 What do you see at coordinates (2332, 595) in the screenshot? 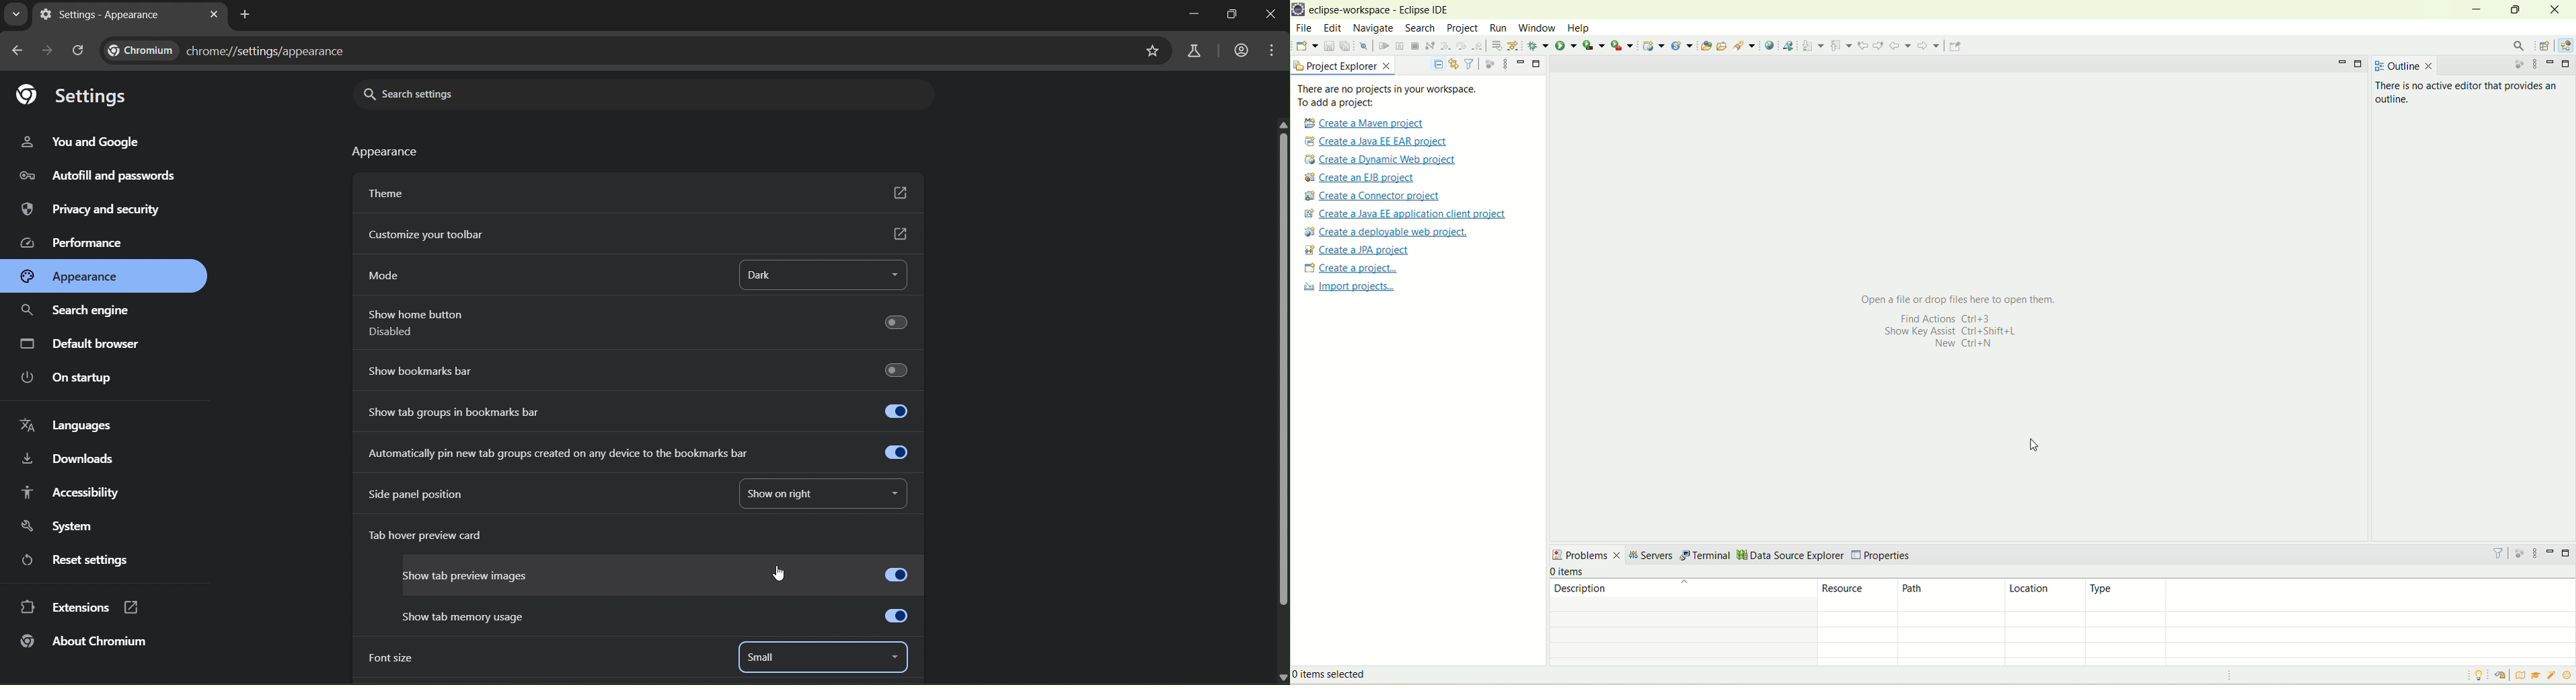
I see `type` at bounding box center [2332, 595].